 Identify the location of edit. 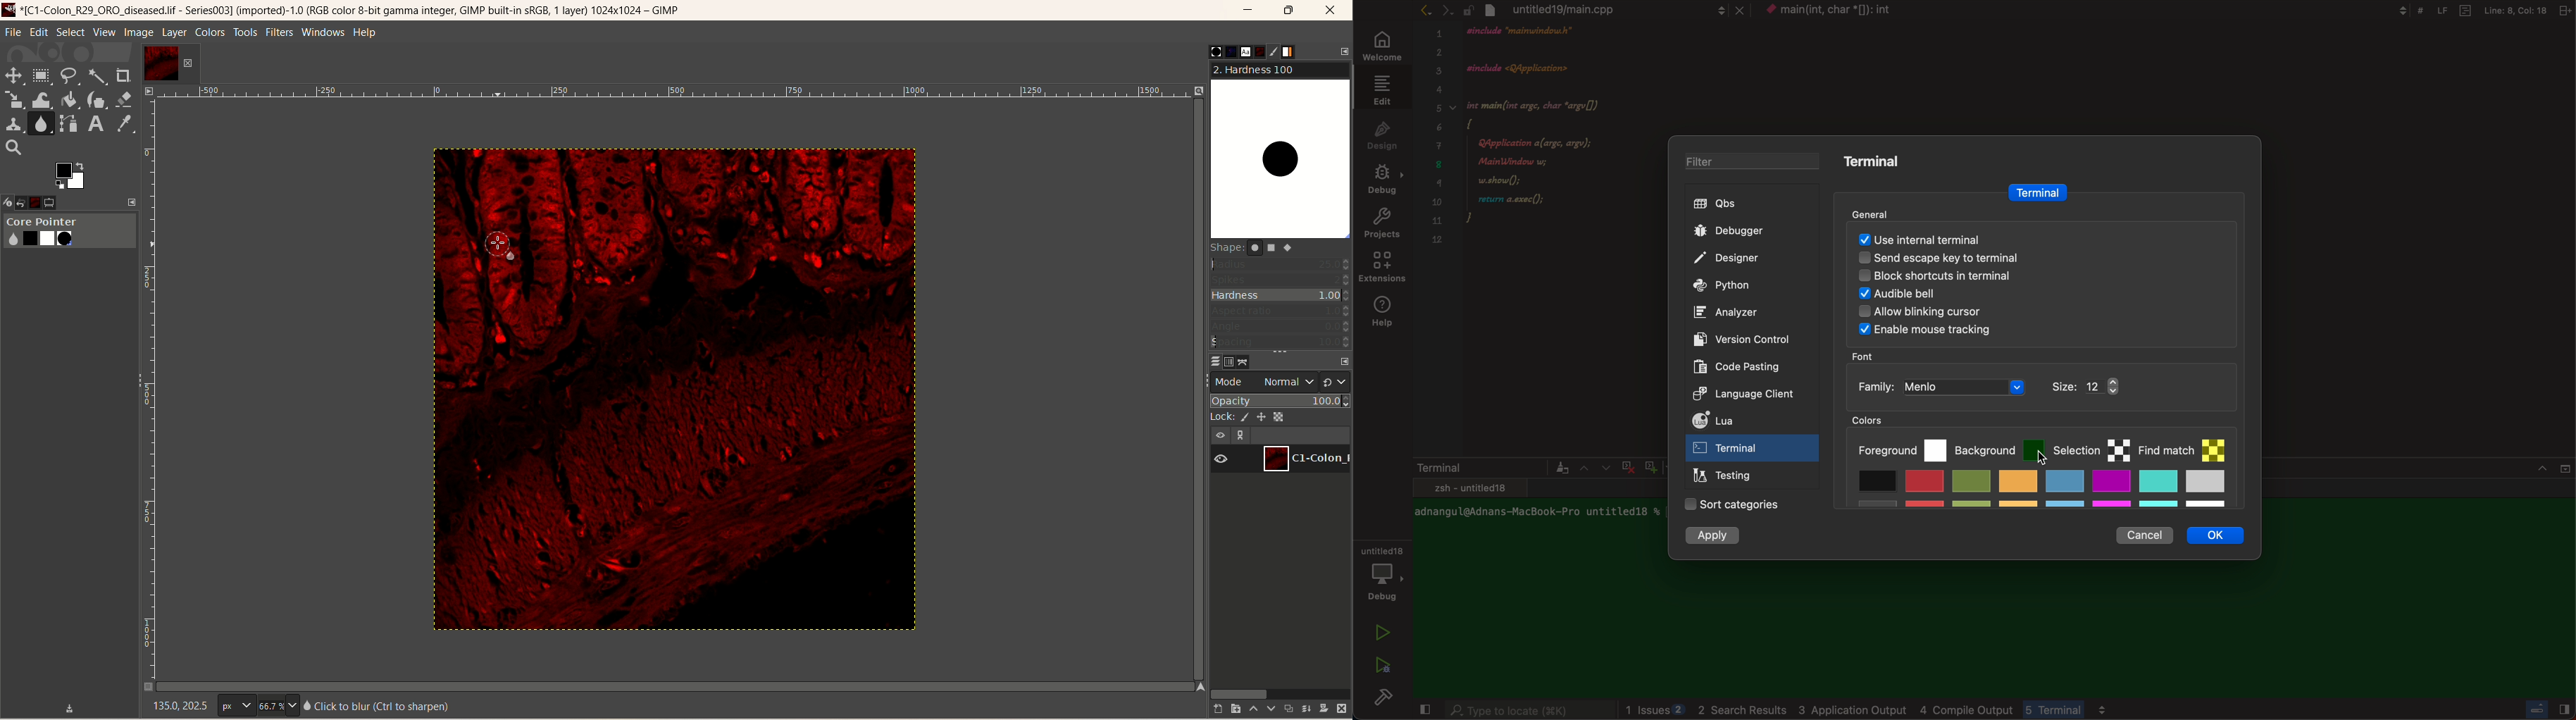
(1380, 90).